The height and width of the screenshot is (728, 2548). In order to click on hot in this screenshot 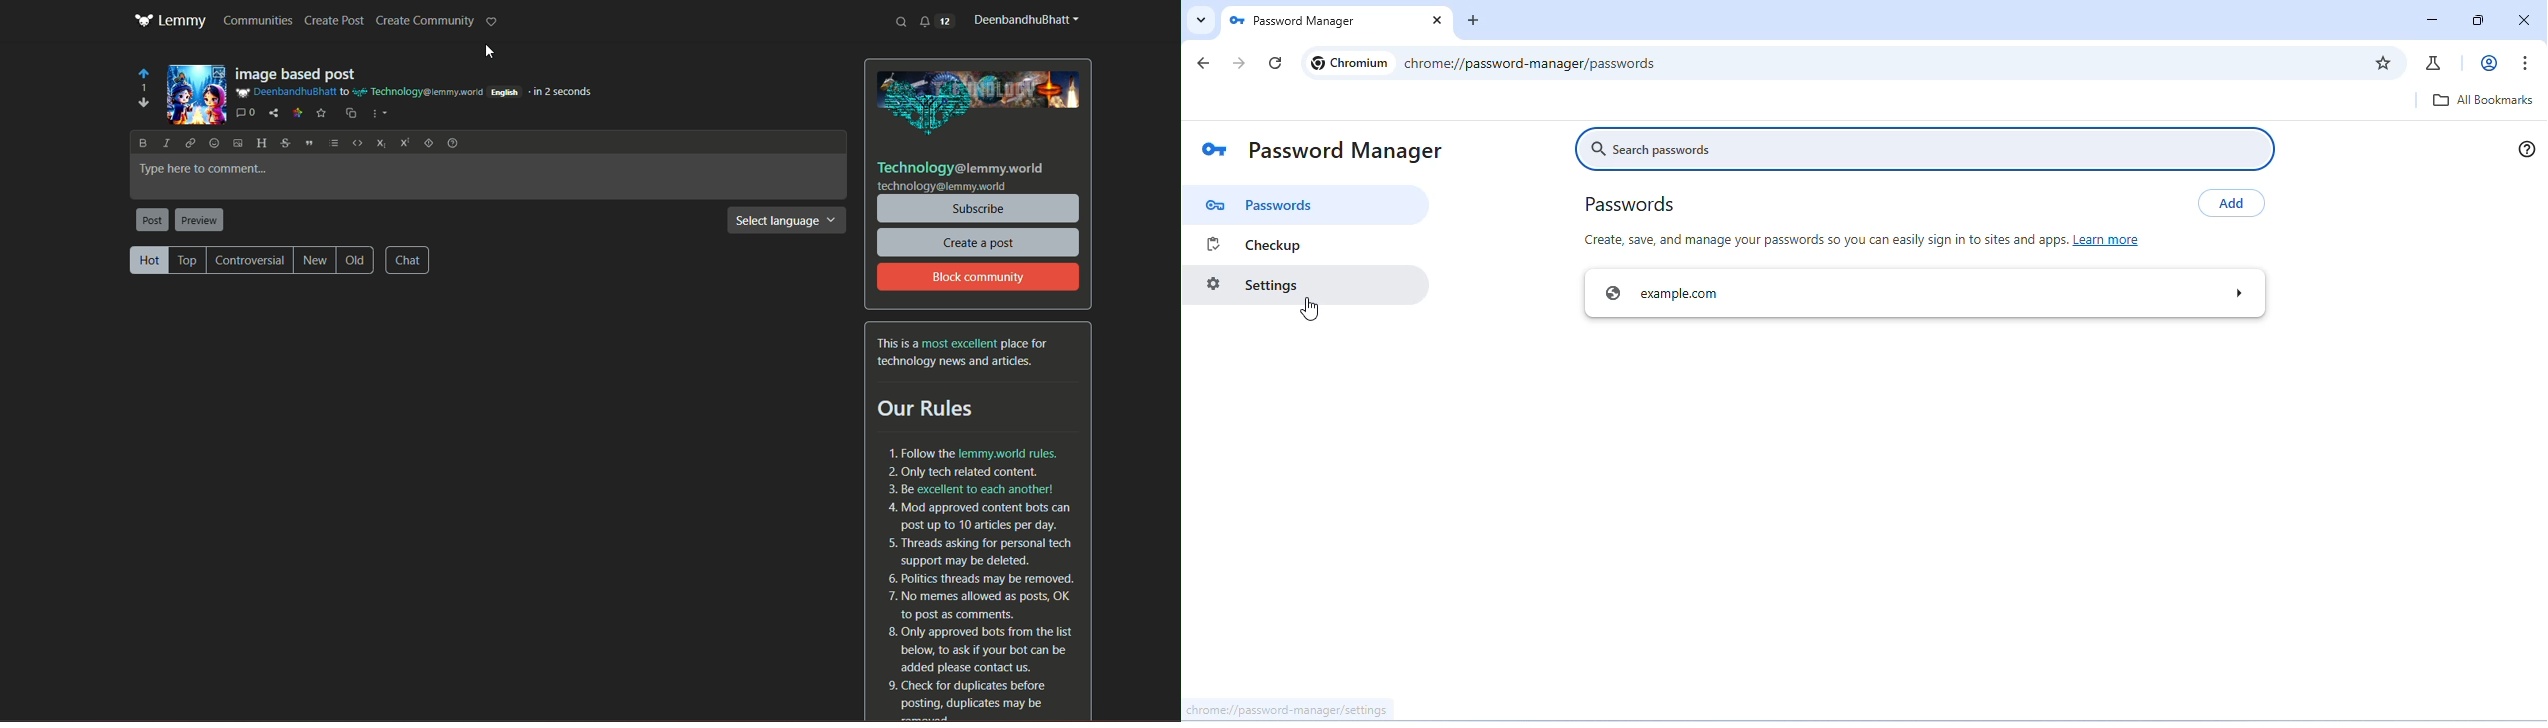, I will do `click(147, 260)`.